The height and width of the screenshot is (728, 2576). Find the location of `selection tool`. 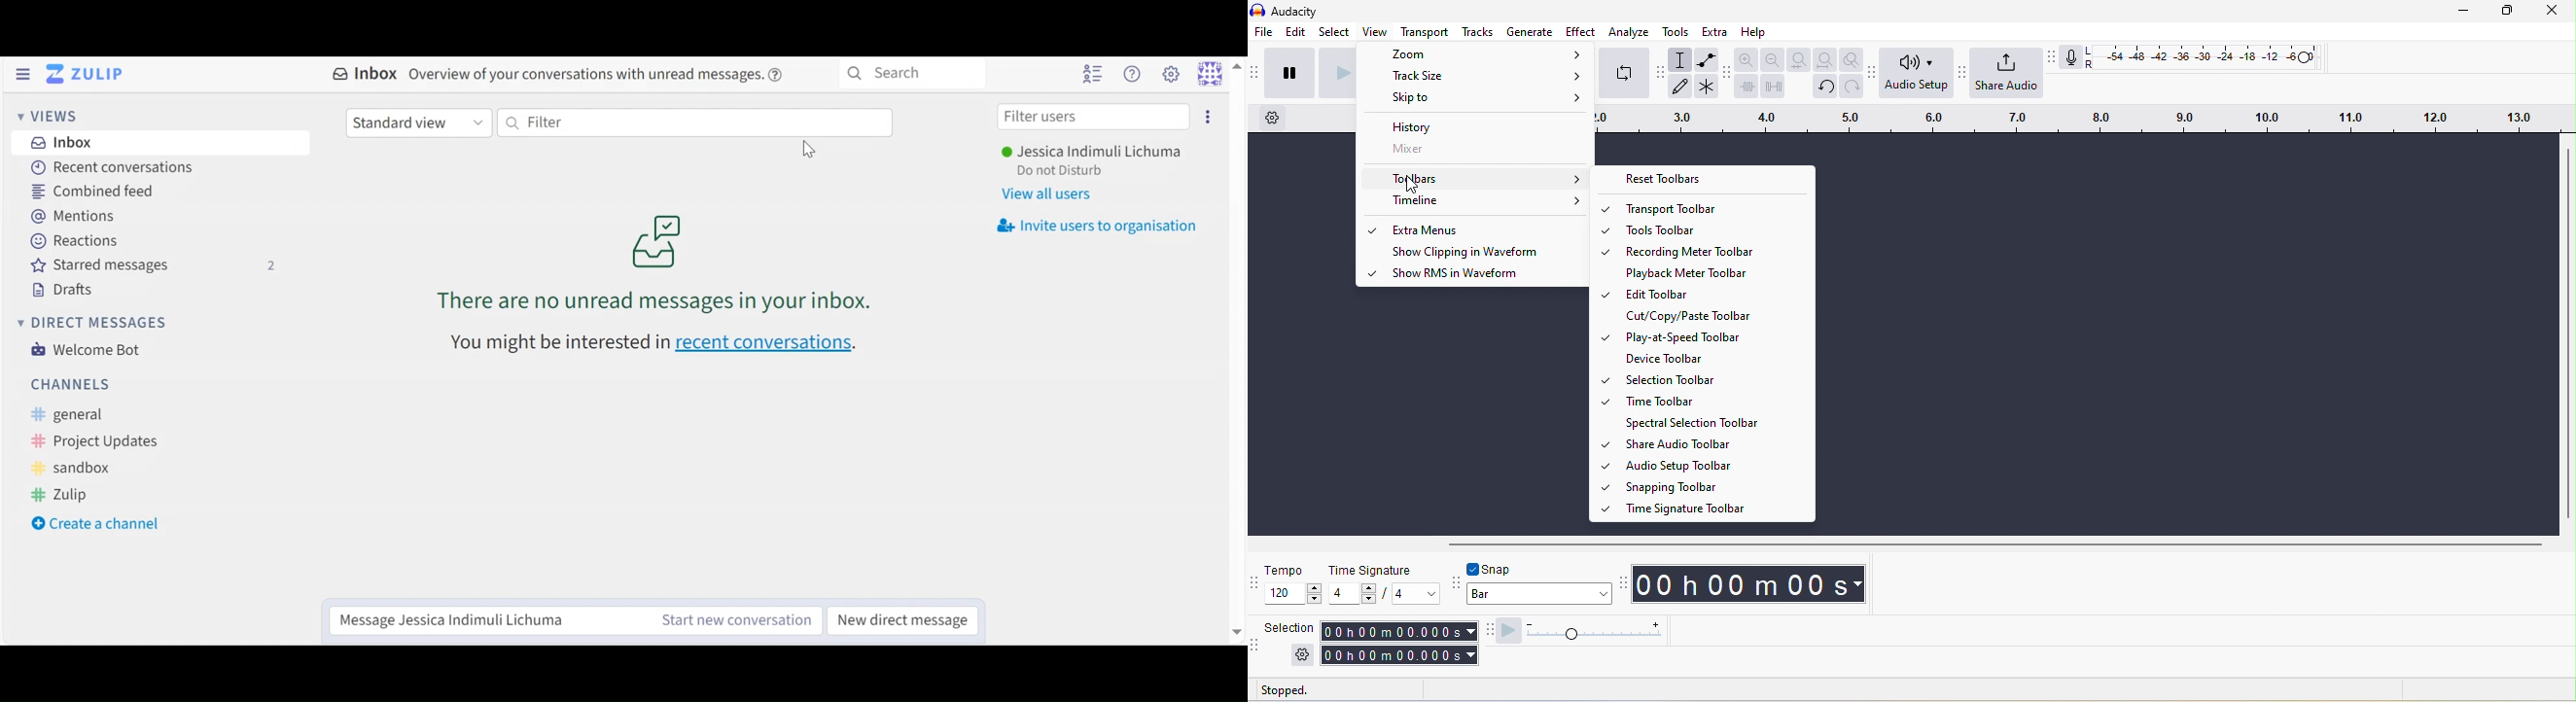

selection tool is located at coordinates (1679, 59).